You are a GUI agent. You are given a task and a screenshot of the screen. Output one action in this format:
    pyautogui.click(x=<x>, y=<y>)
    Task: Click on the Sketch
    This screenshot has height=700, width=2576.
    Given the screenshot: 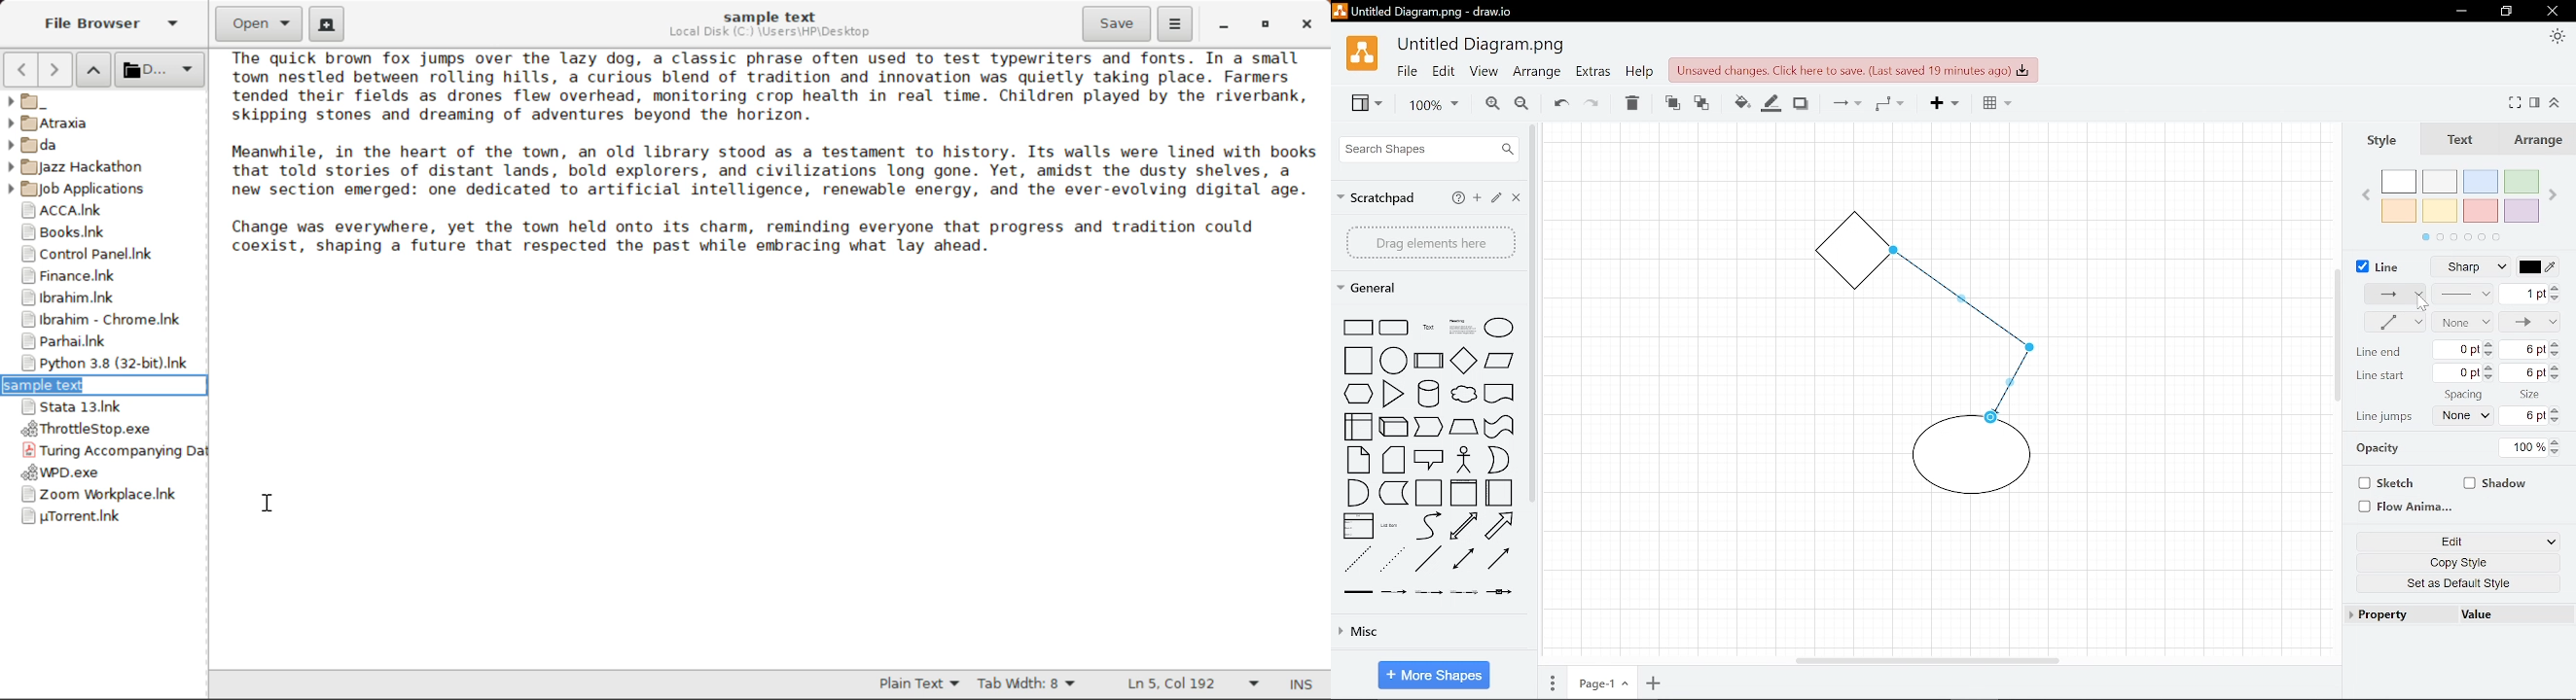 What is the action you would take?
    pyautogui.click(x=2382, y=484)
    